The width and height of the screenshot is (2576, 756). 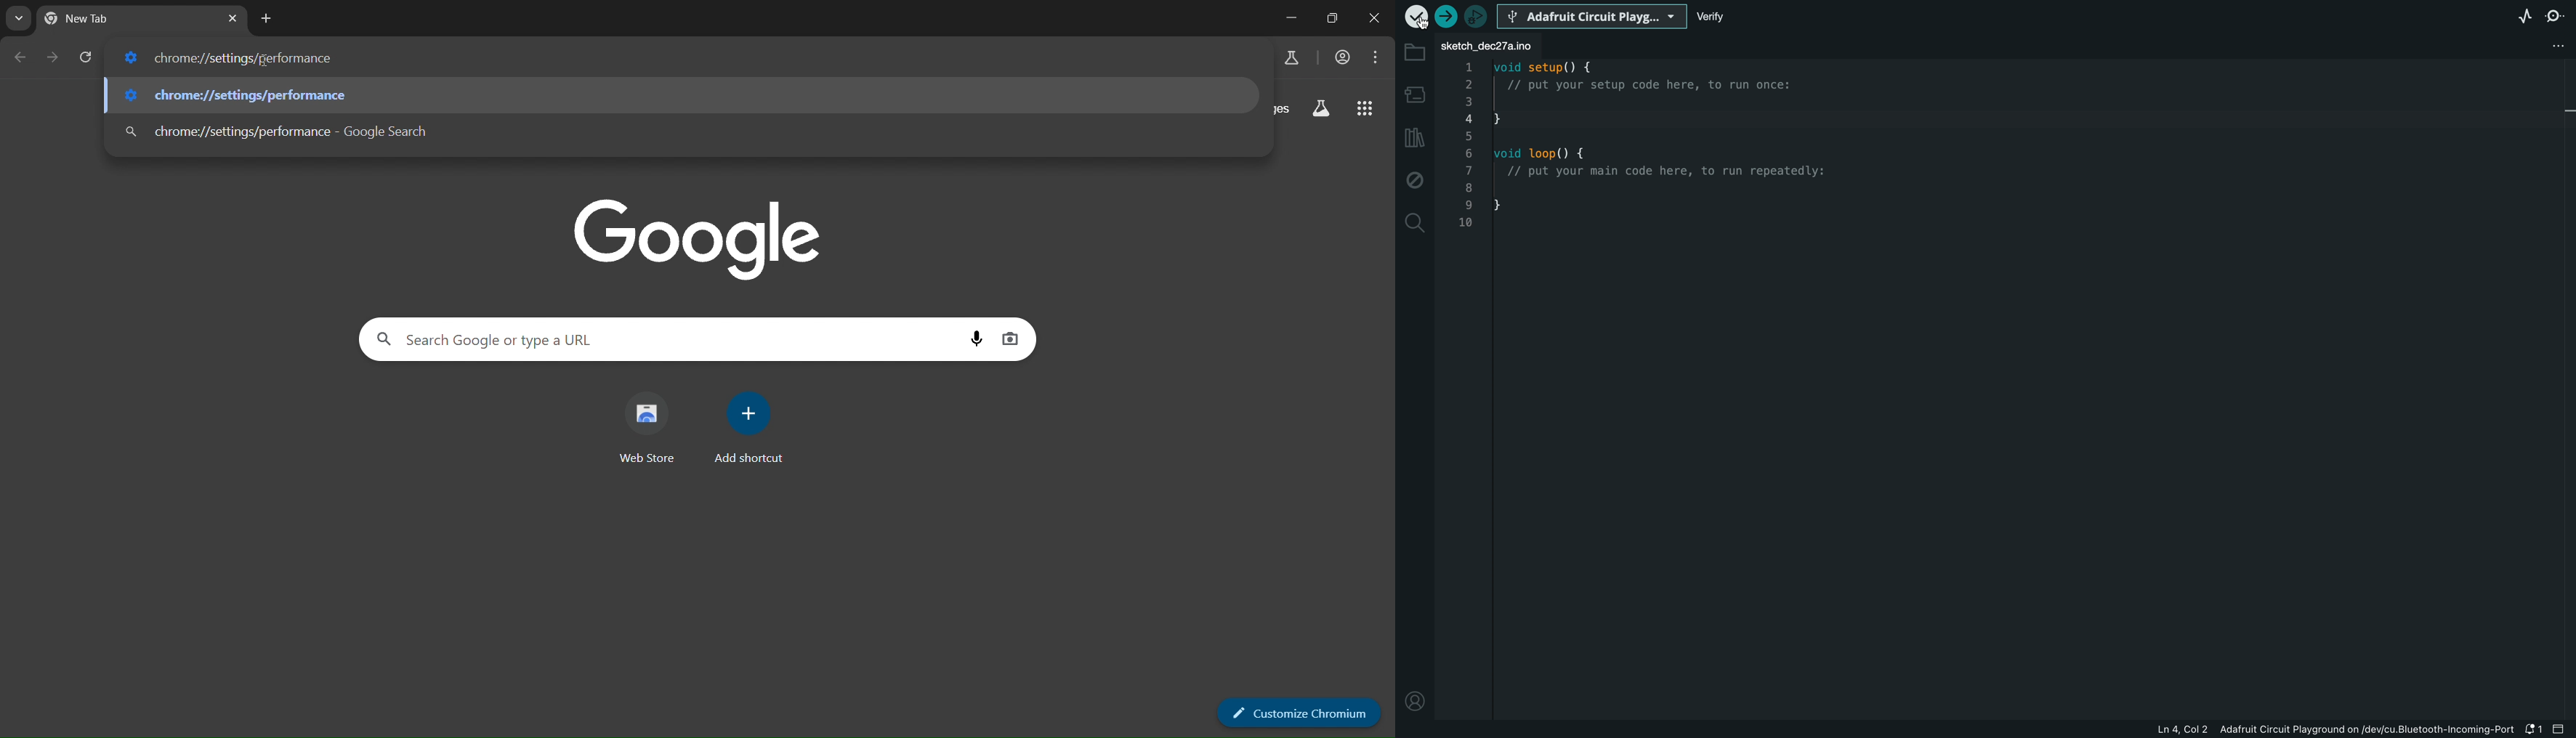 I want to click on file tab, so click(x=1495, y=45).